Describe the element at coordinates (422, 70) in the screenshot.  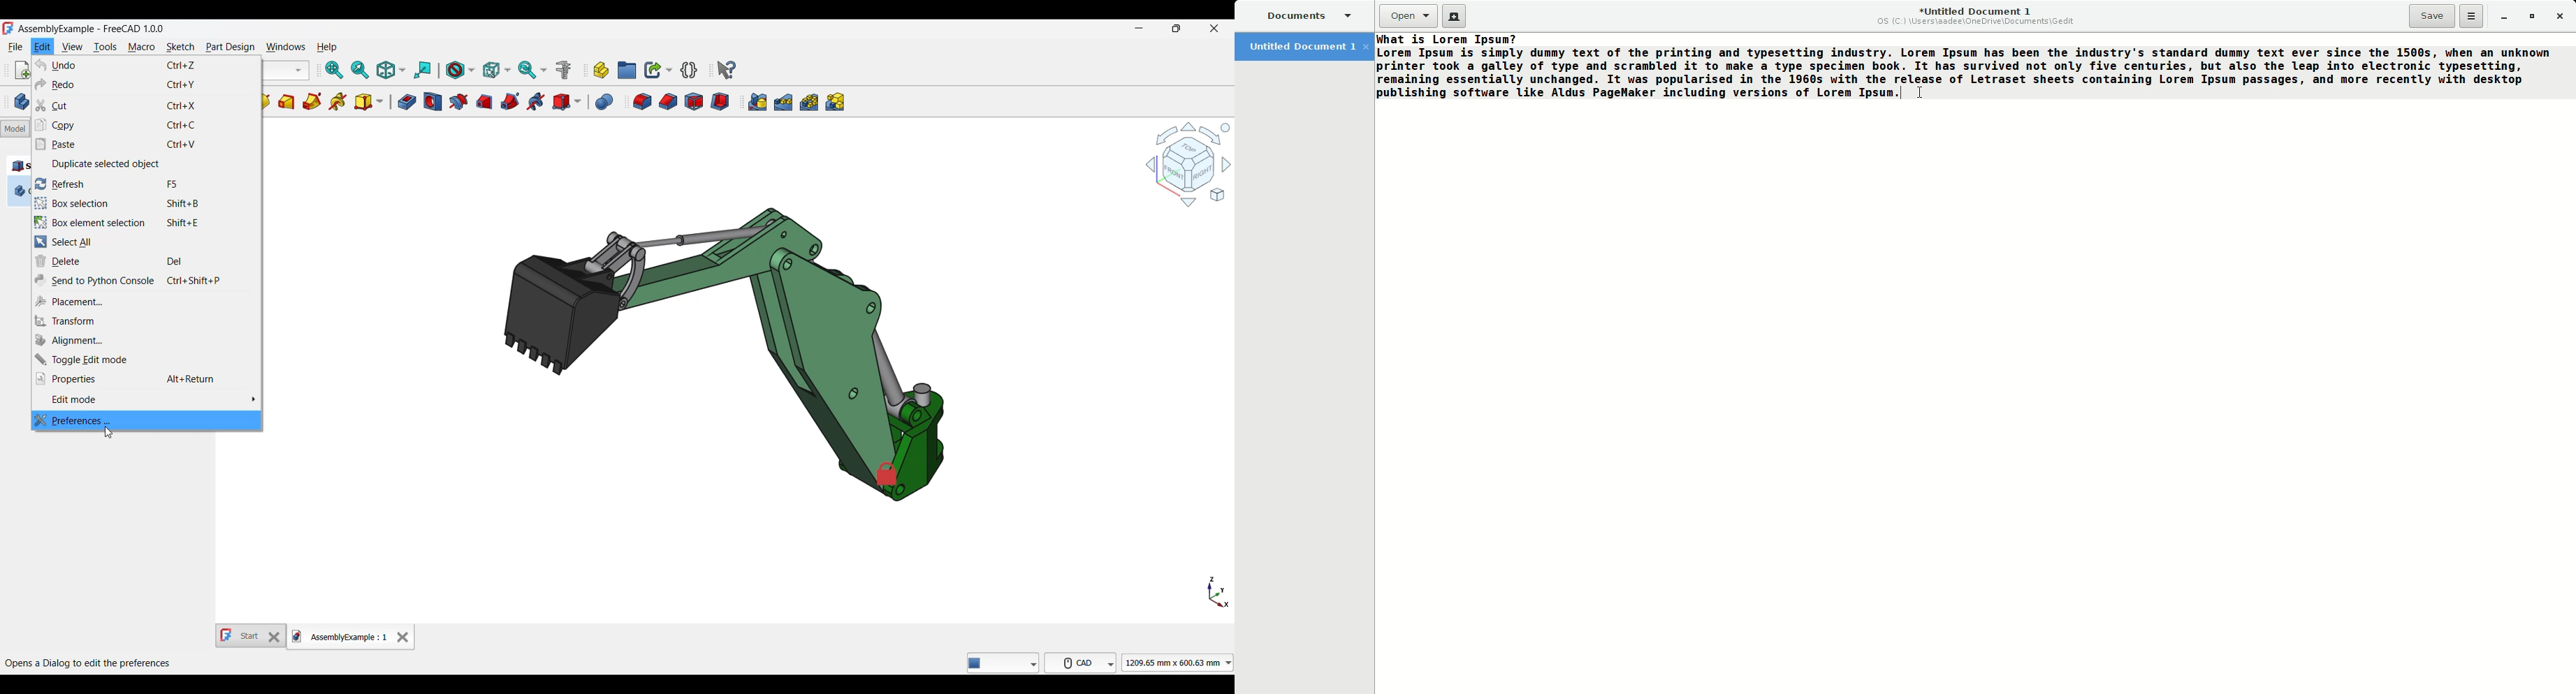
I see `Align to selection` at that location.